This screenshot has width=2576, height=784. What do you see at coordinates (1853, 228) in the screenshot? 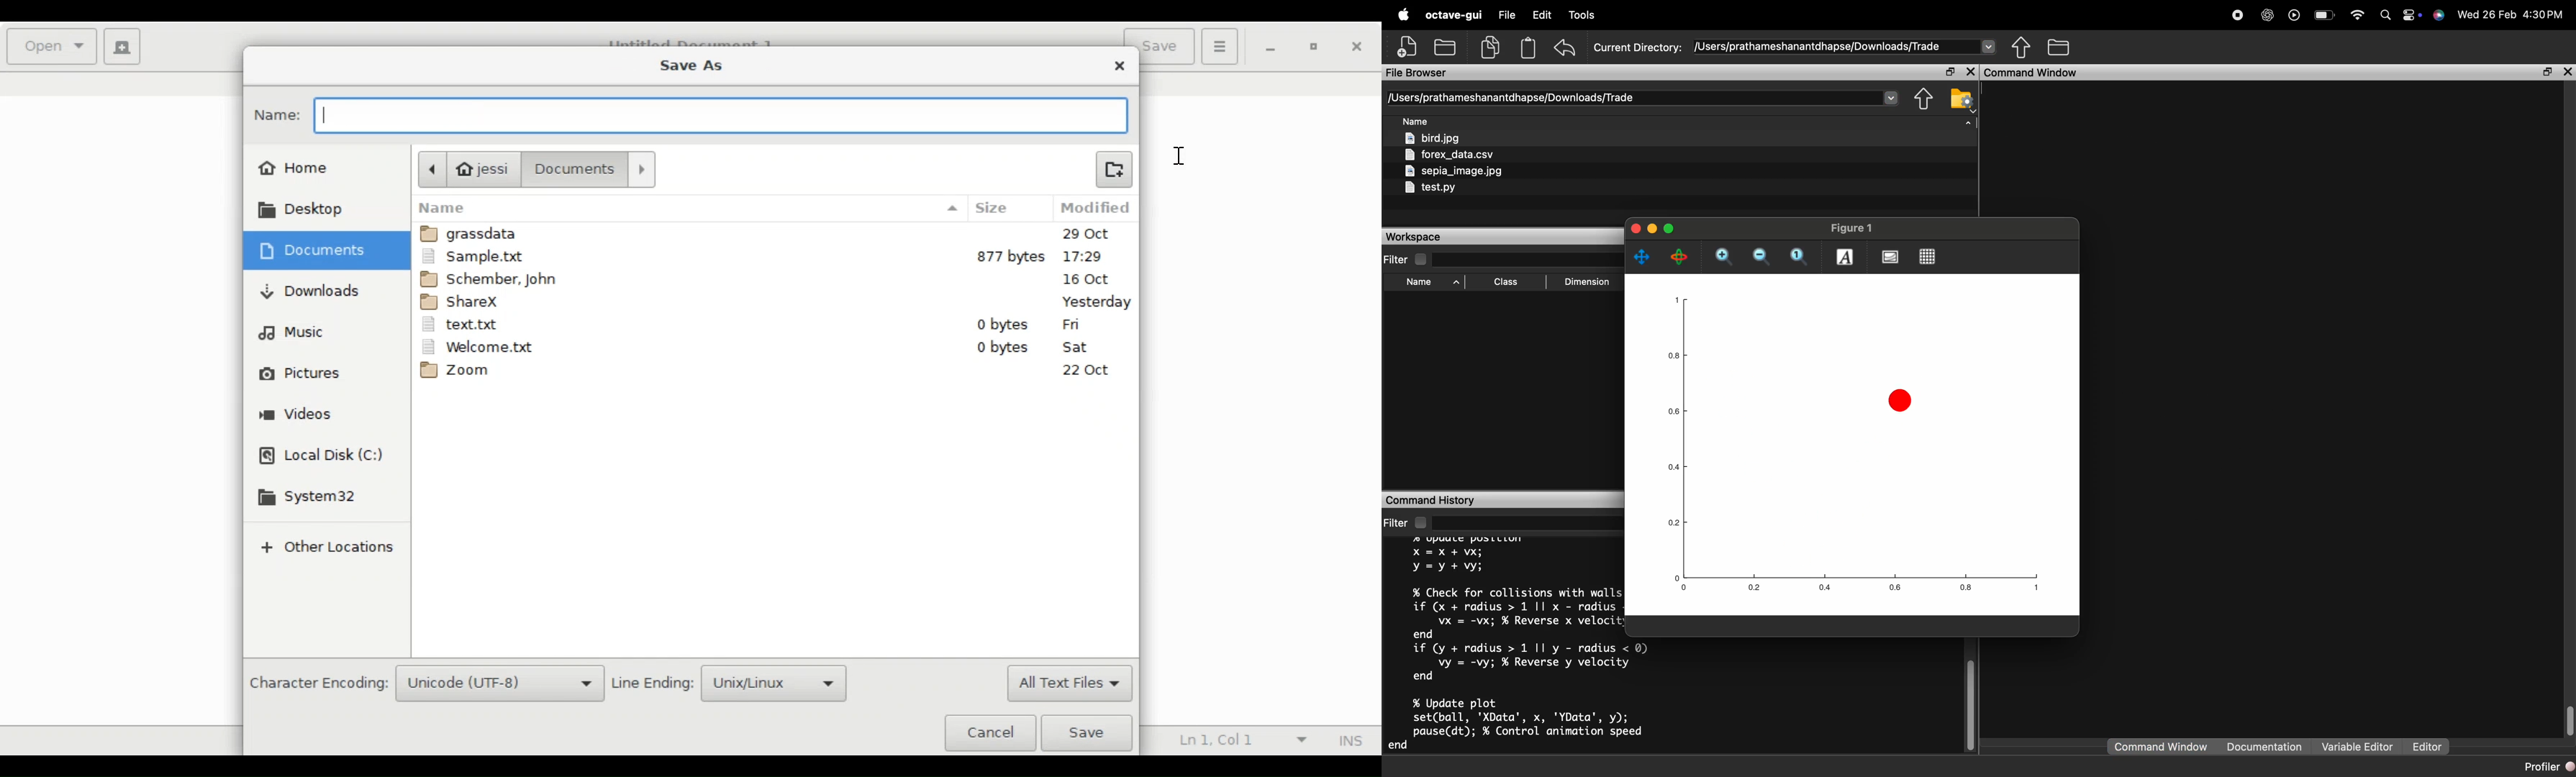
I see `figure 1` at bounding box center [1853, 228].